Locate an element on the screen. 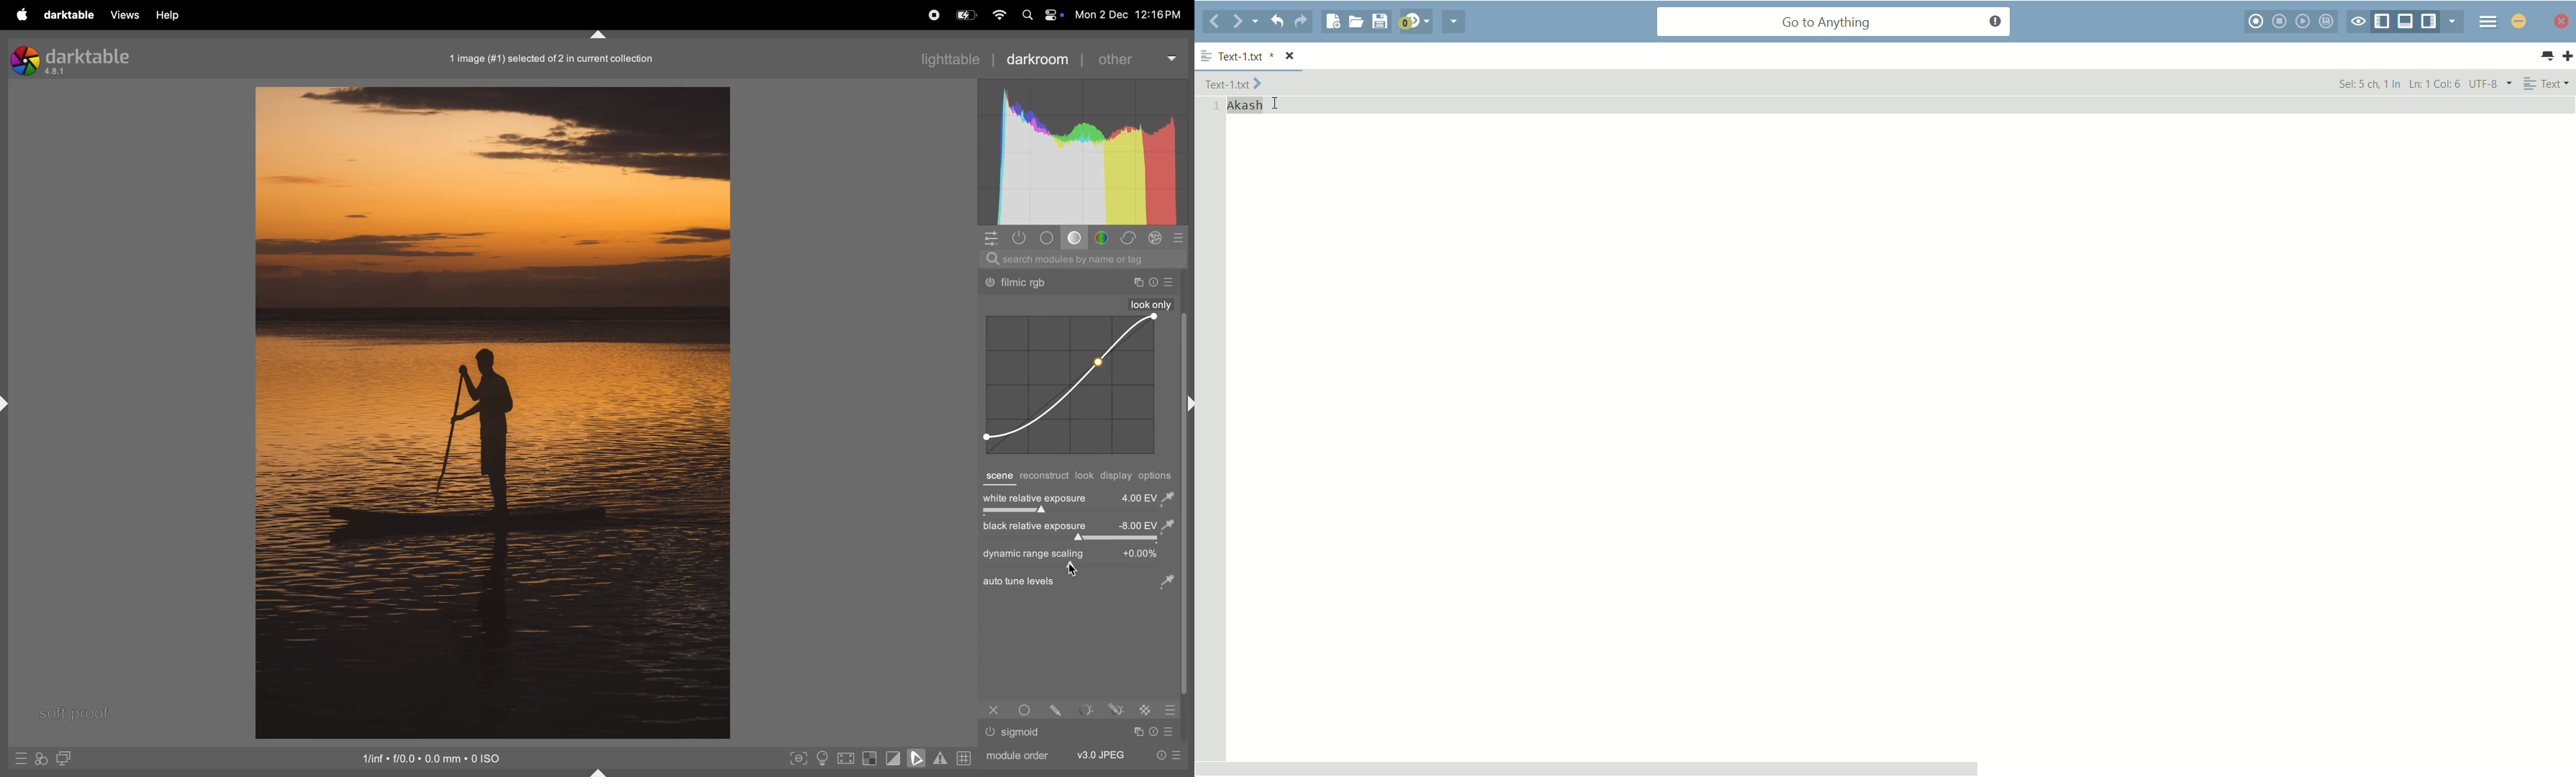 The width and height of the screenshot is (2576, 784). close app is located at coordinates (2559, 21).